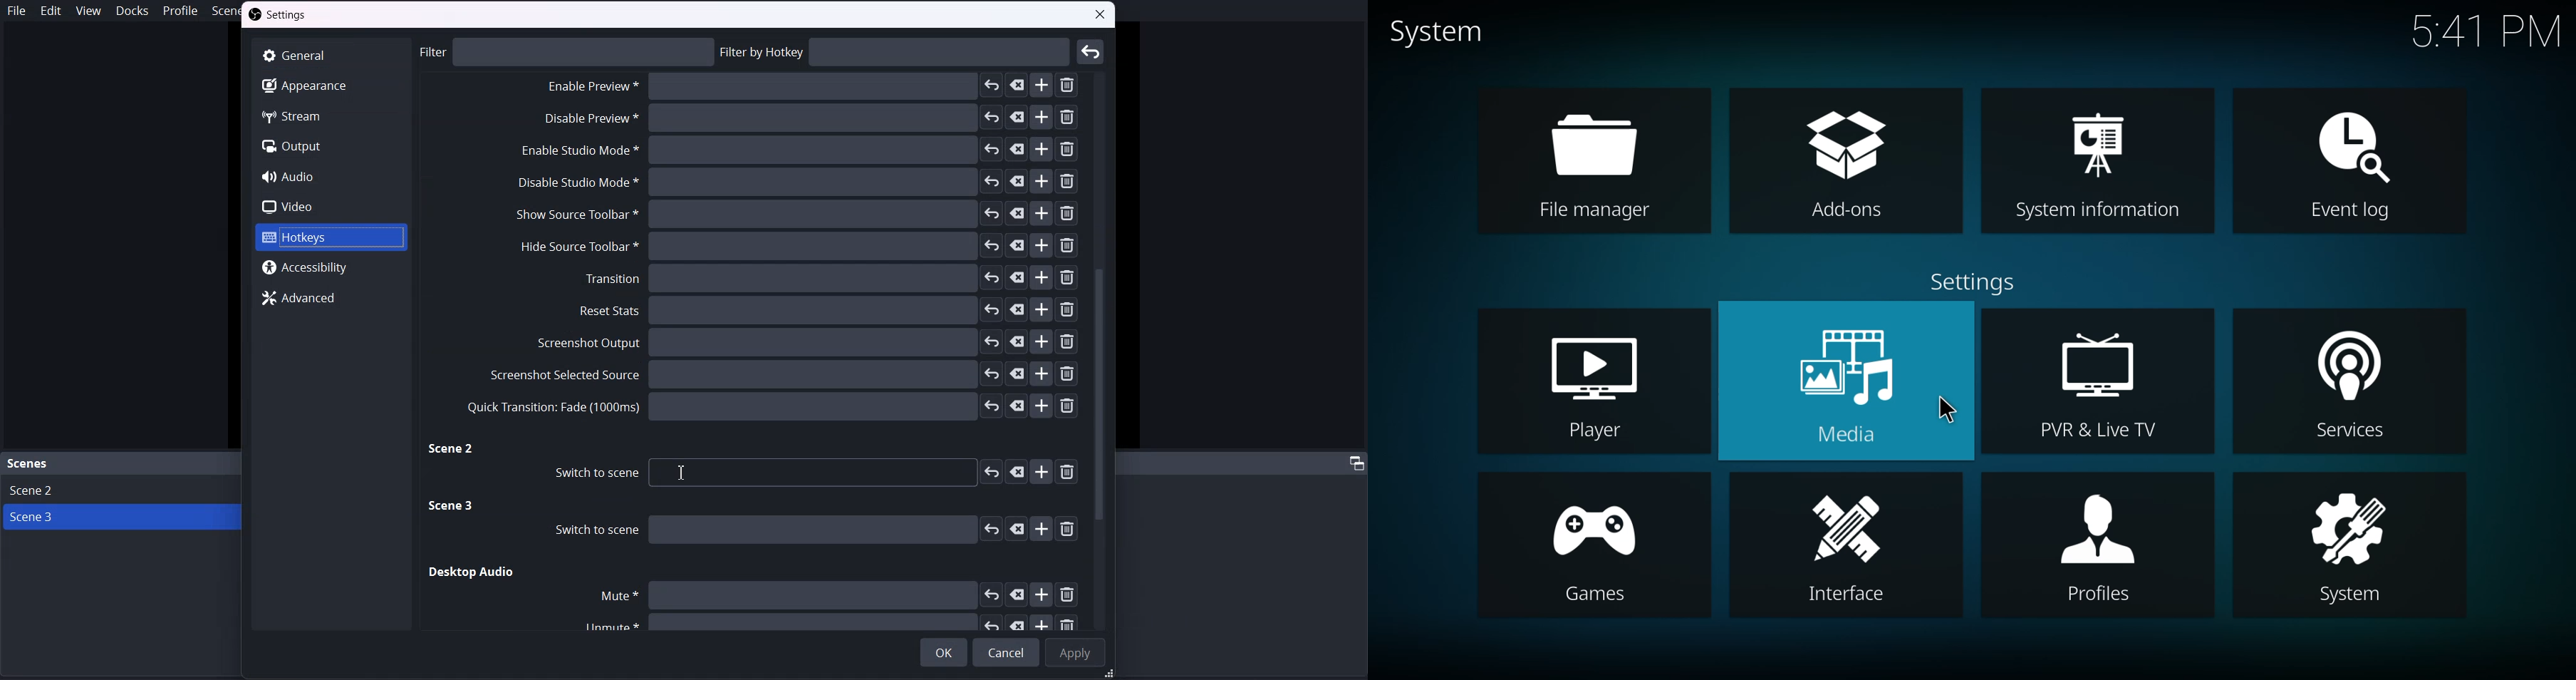 The height and width of the screenshot is (700, 2576). Describe the element at coordinates (332, 267) in the screenshot. I see `Accessibility` at that location.